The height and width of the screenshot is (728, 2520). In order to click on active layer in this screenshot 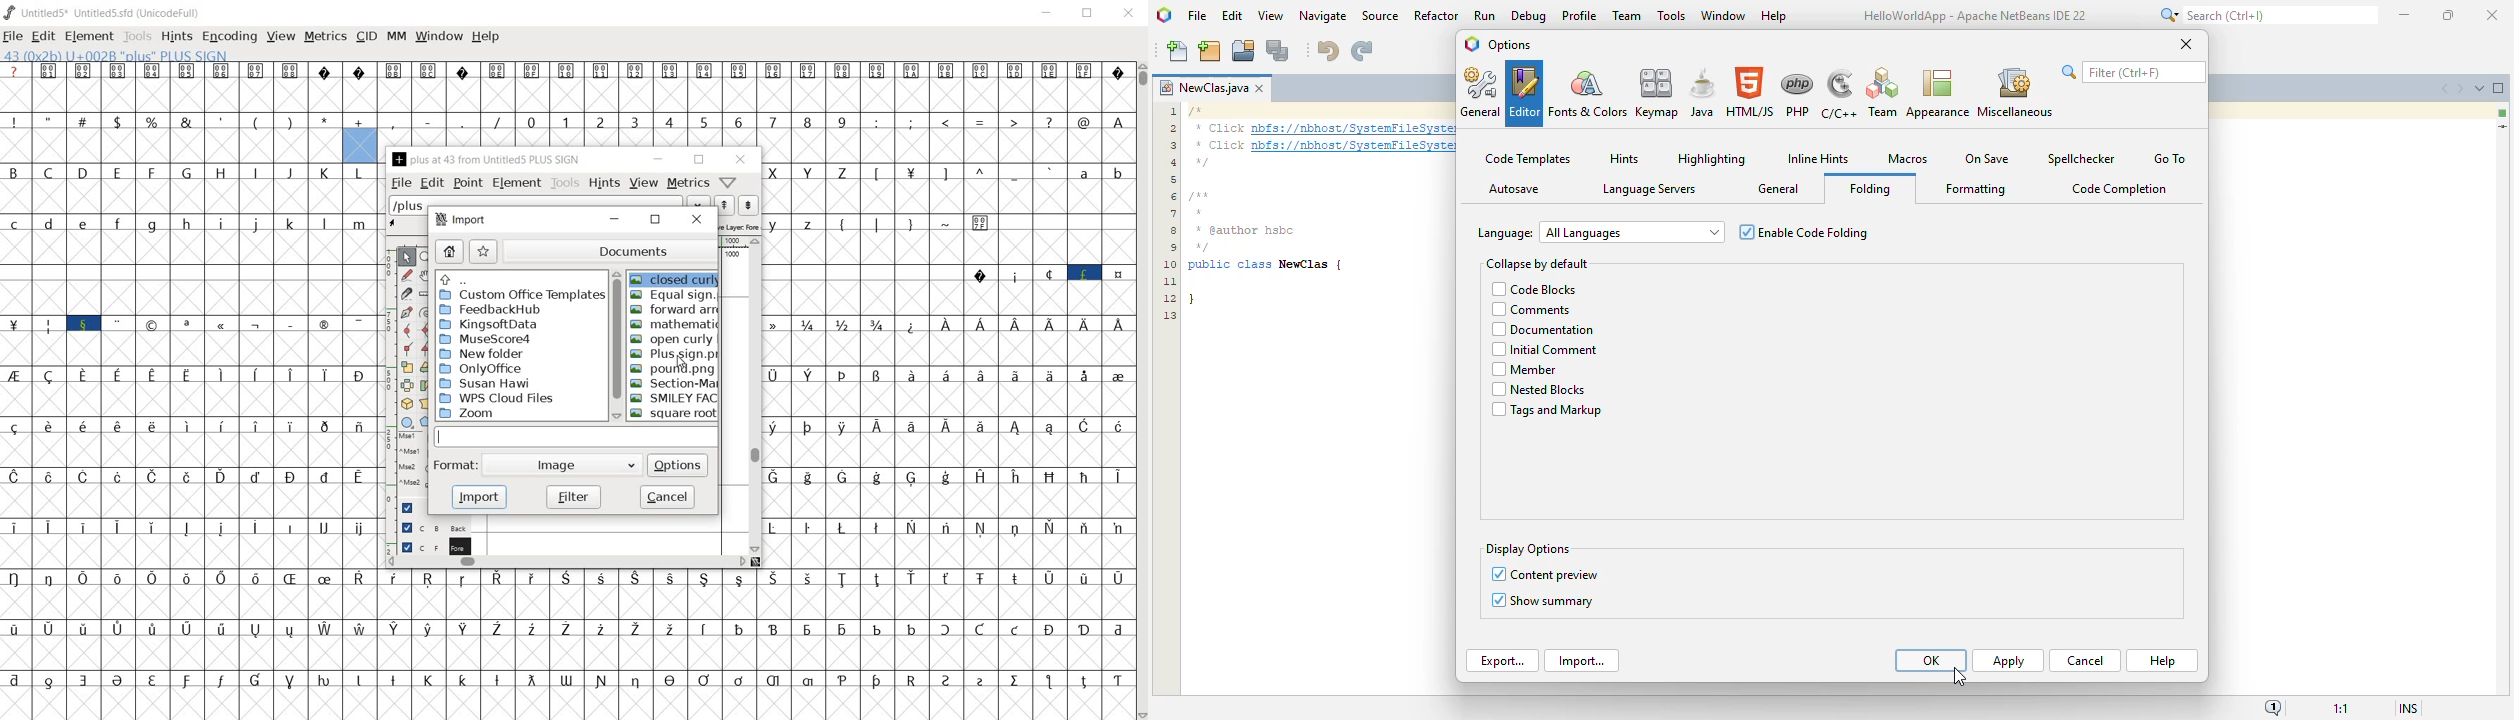, I will do `click(738, 225)`.